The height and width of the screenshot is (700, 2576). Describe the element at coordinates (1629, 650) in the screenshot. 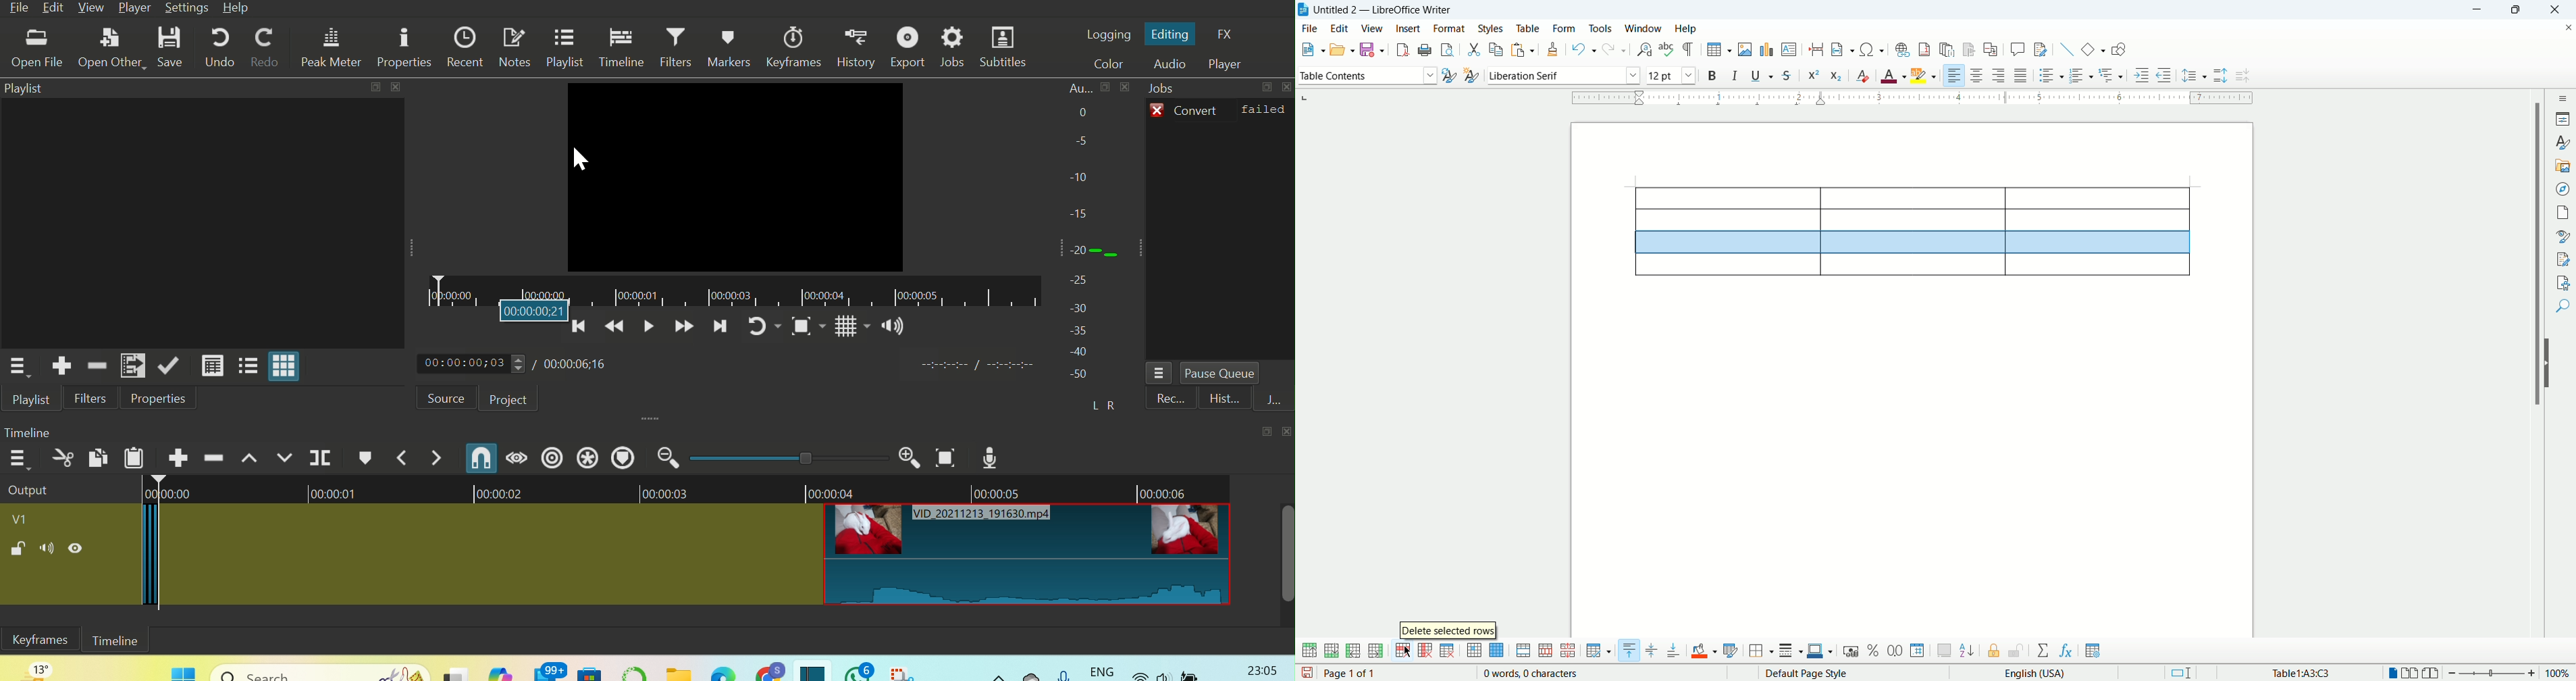

I see `align top` at that location.